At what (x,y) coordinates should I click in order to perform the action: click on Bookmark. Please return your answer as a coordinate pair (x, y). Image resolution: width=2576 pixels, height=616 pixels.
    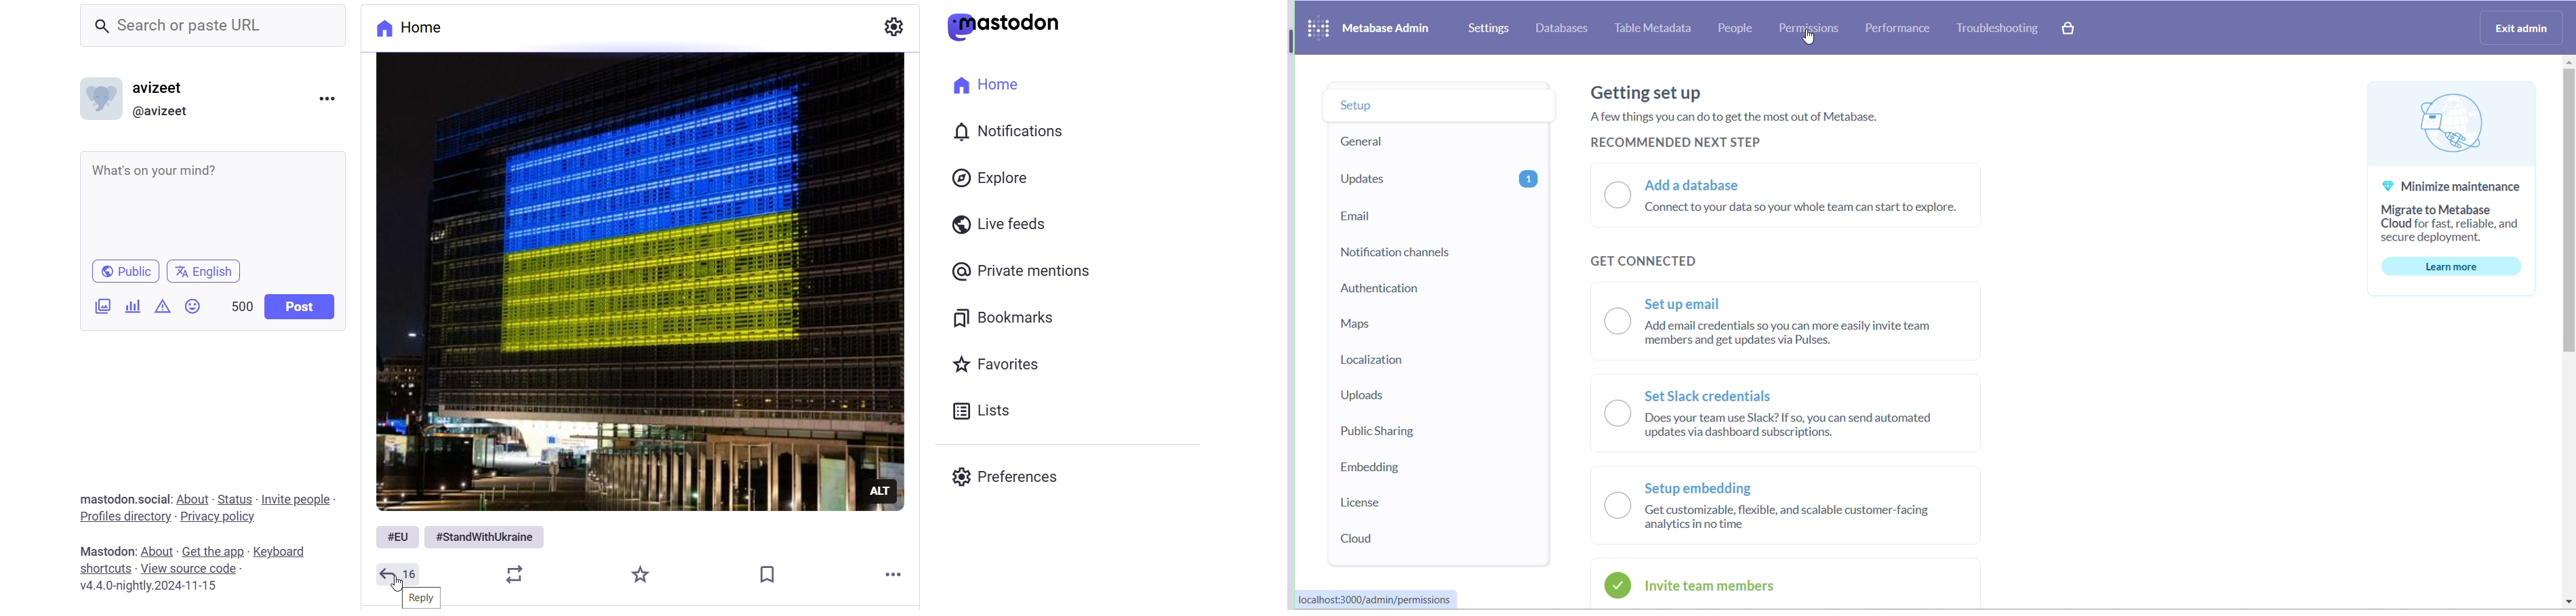
    Looking at the image, I should click on (768, 571).